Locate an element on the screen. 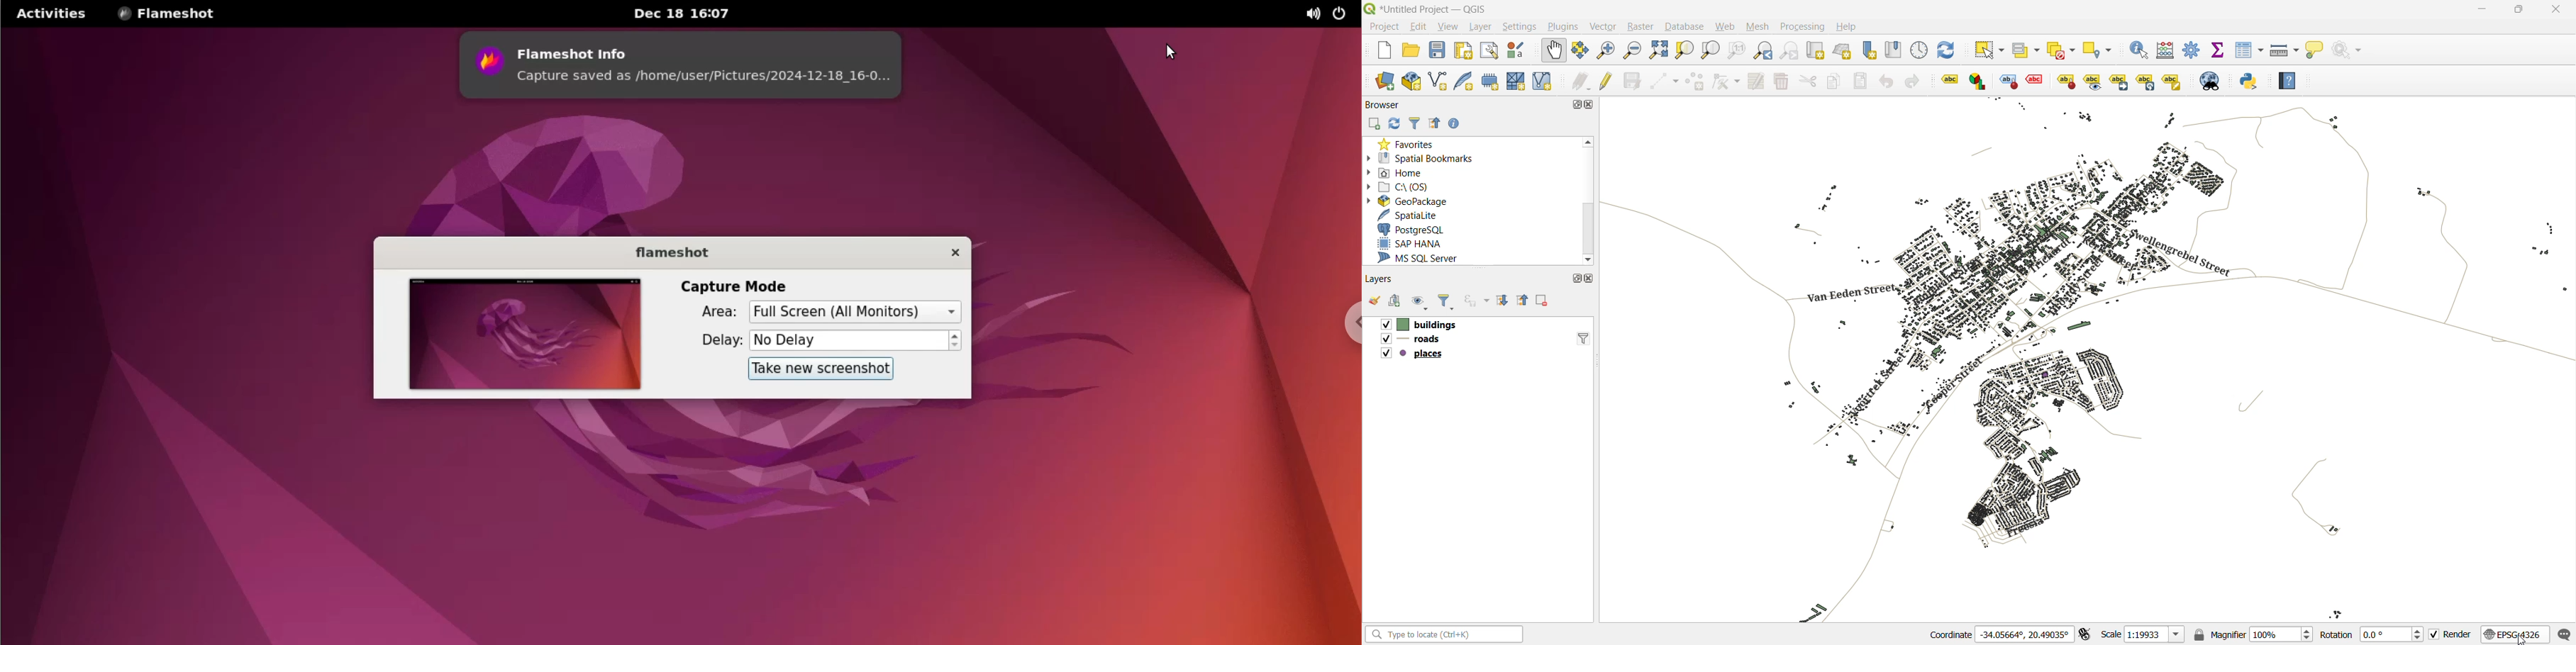  toggle edits is located at coordinates (1608, 80).